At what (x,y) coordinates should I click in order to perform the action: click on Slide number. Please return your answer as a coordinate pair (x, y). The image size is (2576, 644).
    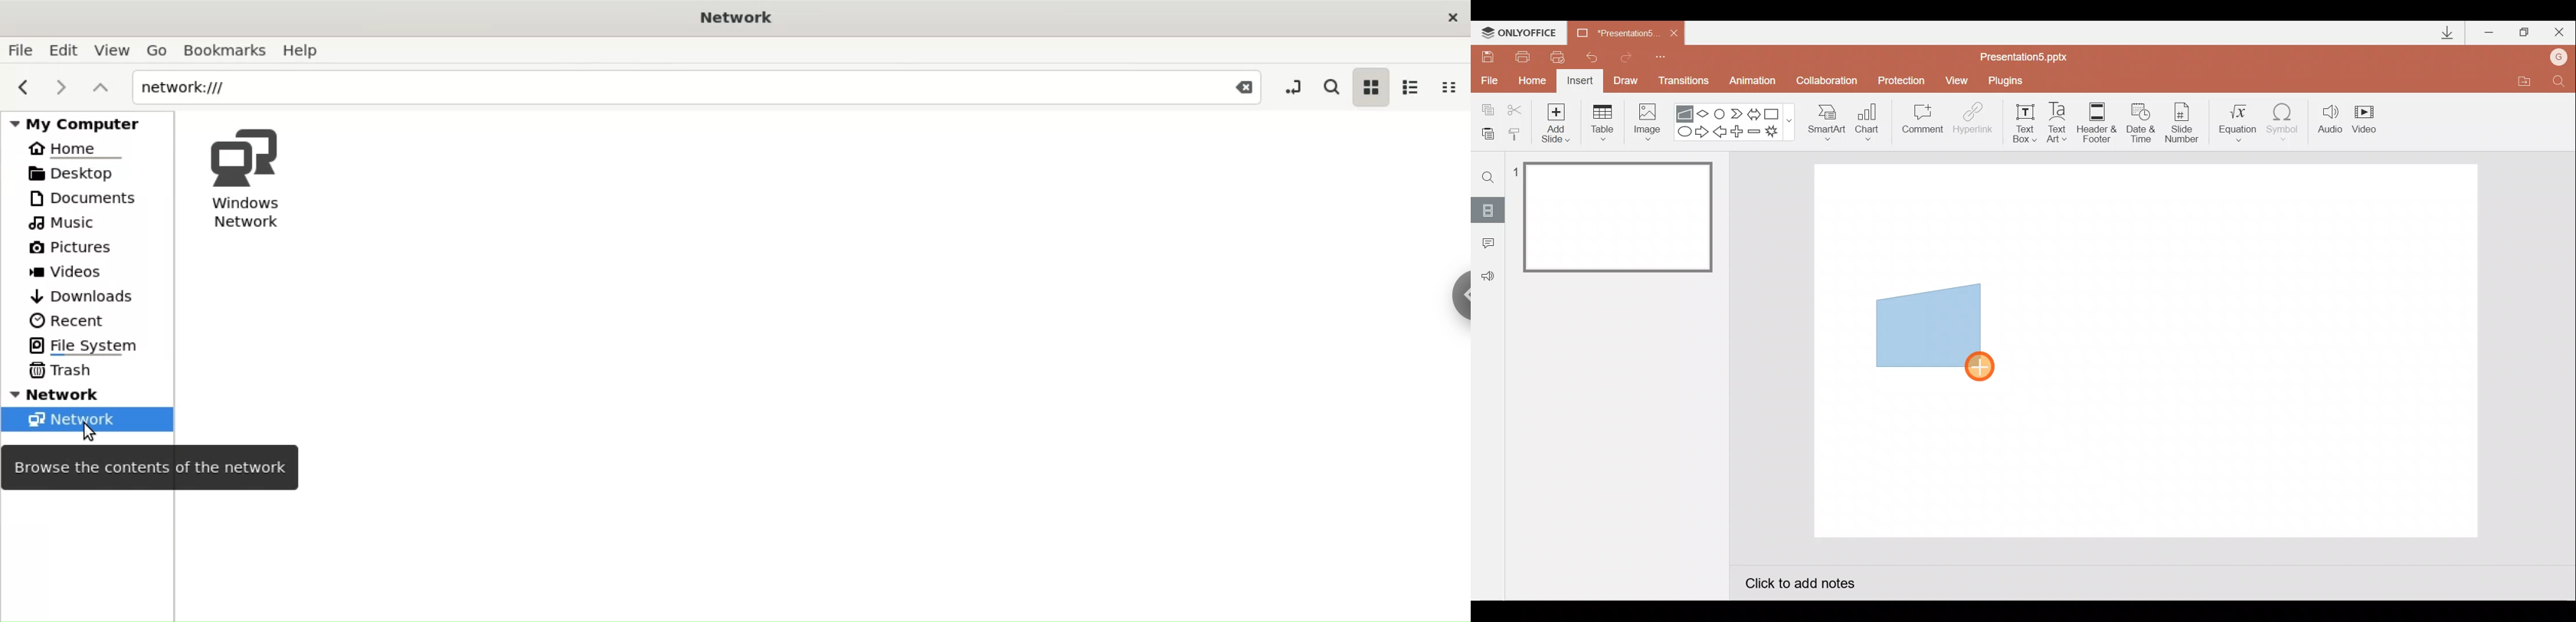
    Looking at the image, I should click on (2185, 123).